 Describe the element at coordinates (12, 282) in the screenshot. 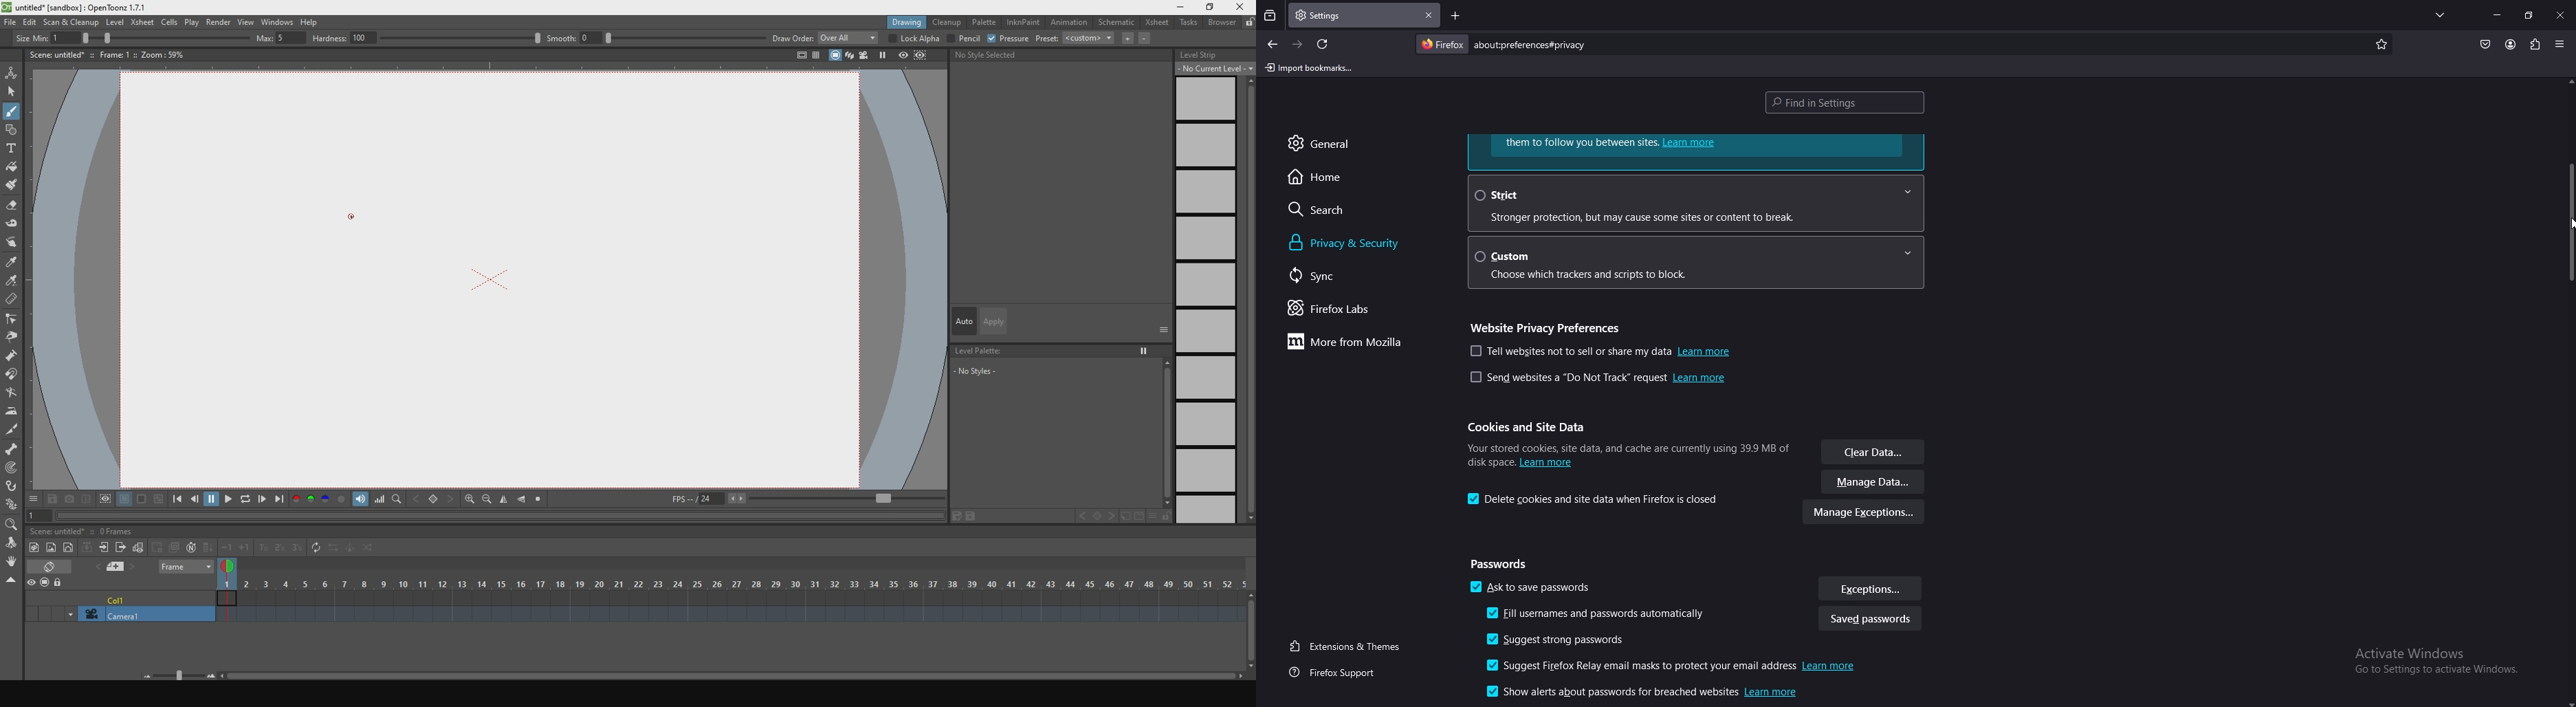

I see `color select` at that location.